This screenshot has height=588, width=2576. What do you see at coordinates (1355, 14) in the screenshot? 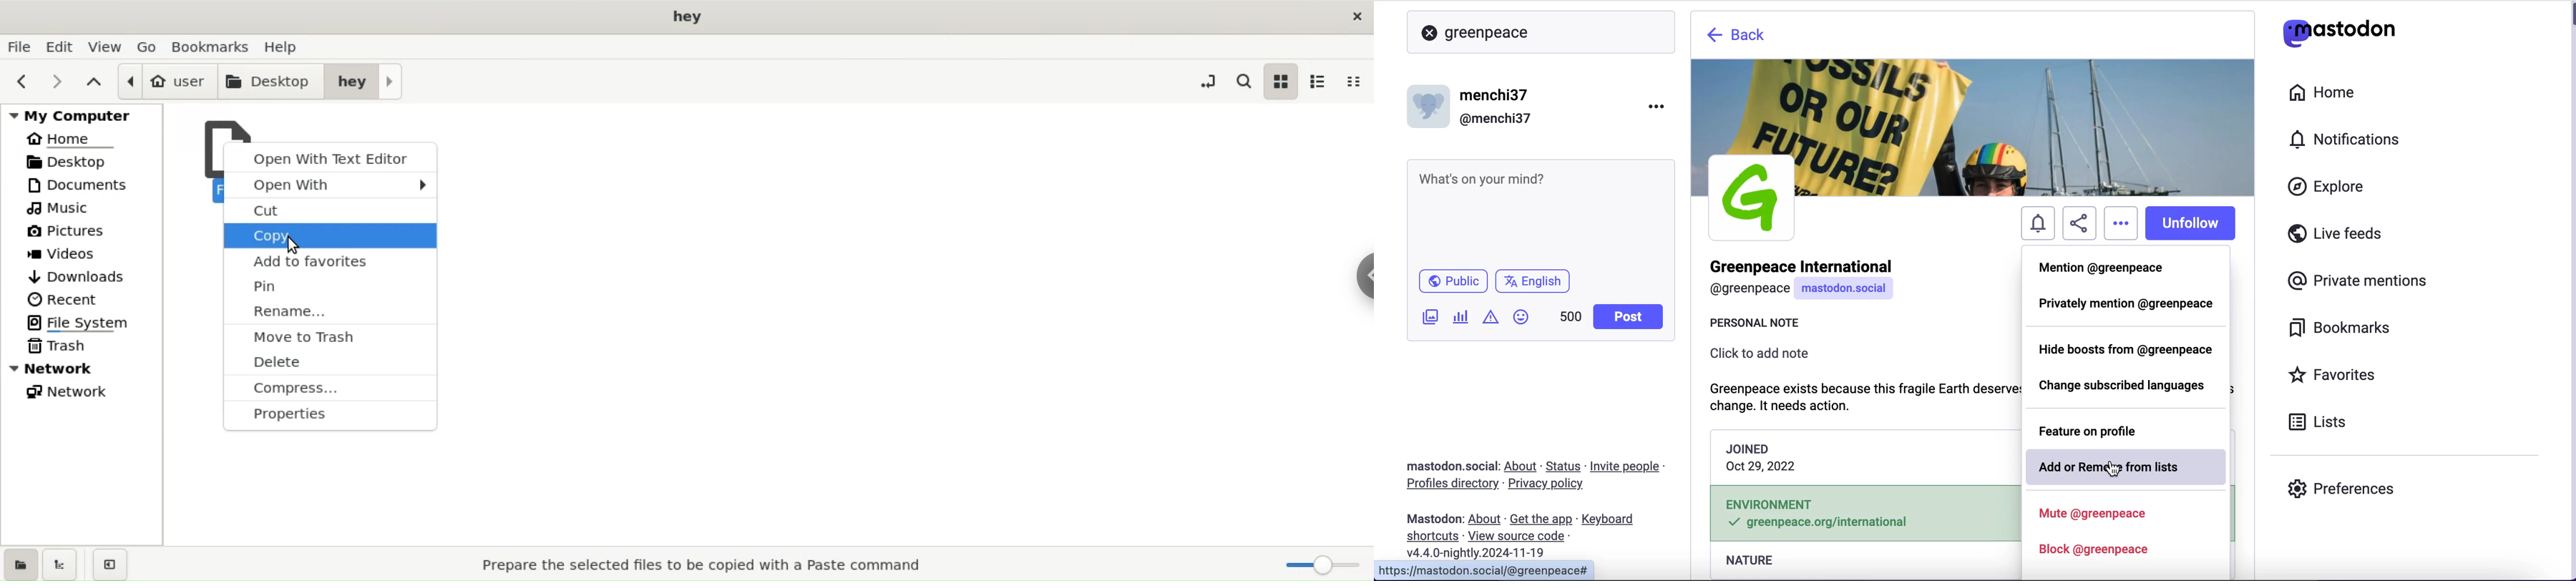
I see `close` at bounding box center [1355, 14].